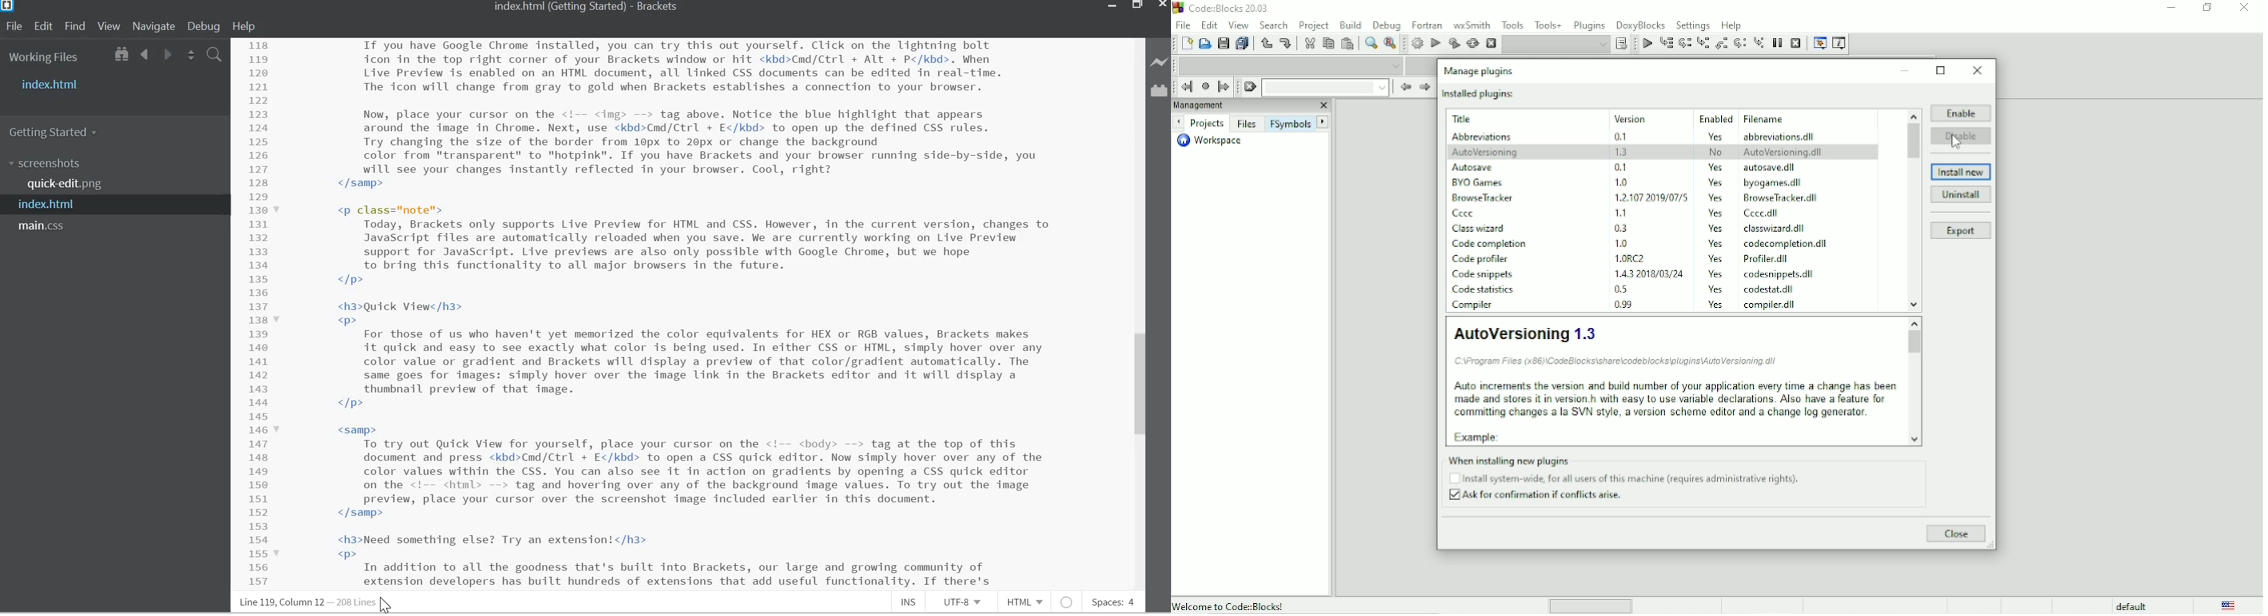  I want to click on Fortran, so click(1427, 25).